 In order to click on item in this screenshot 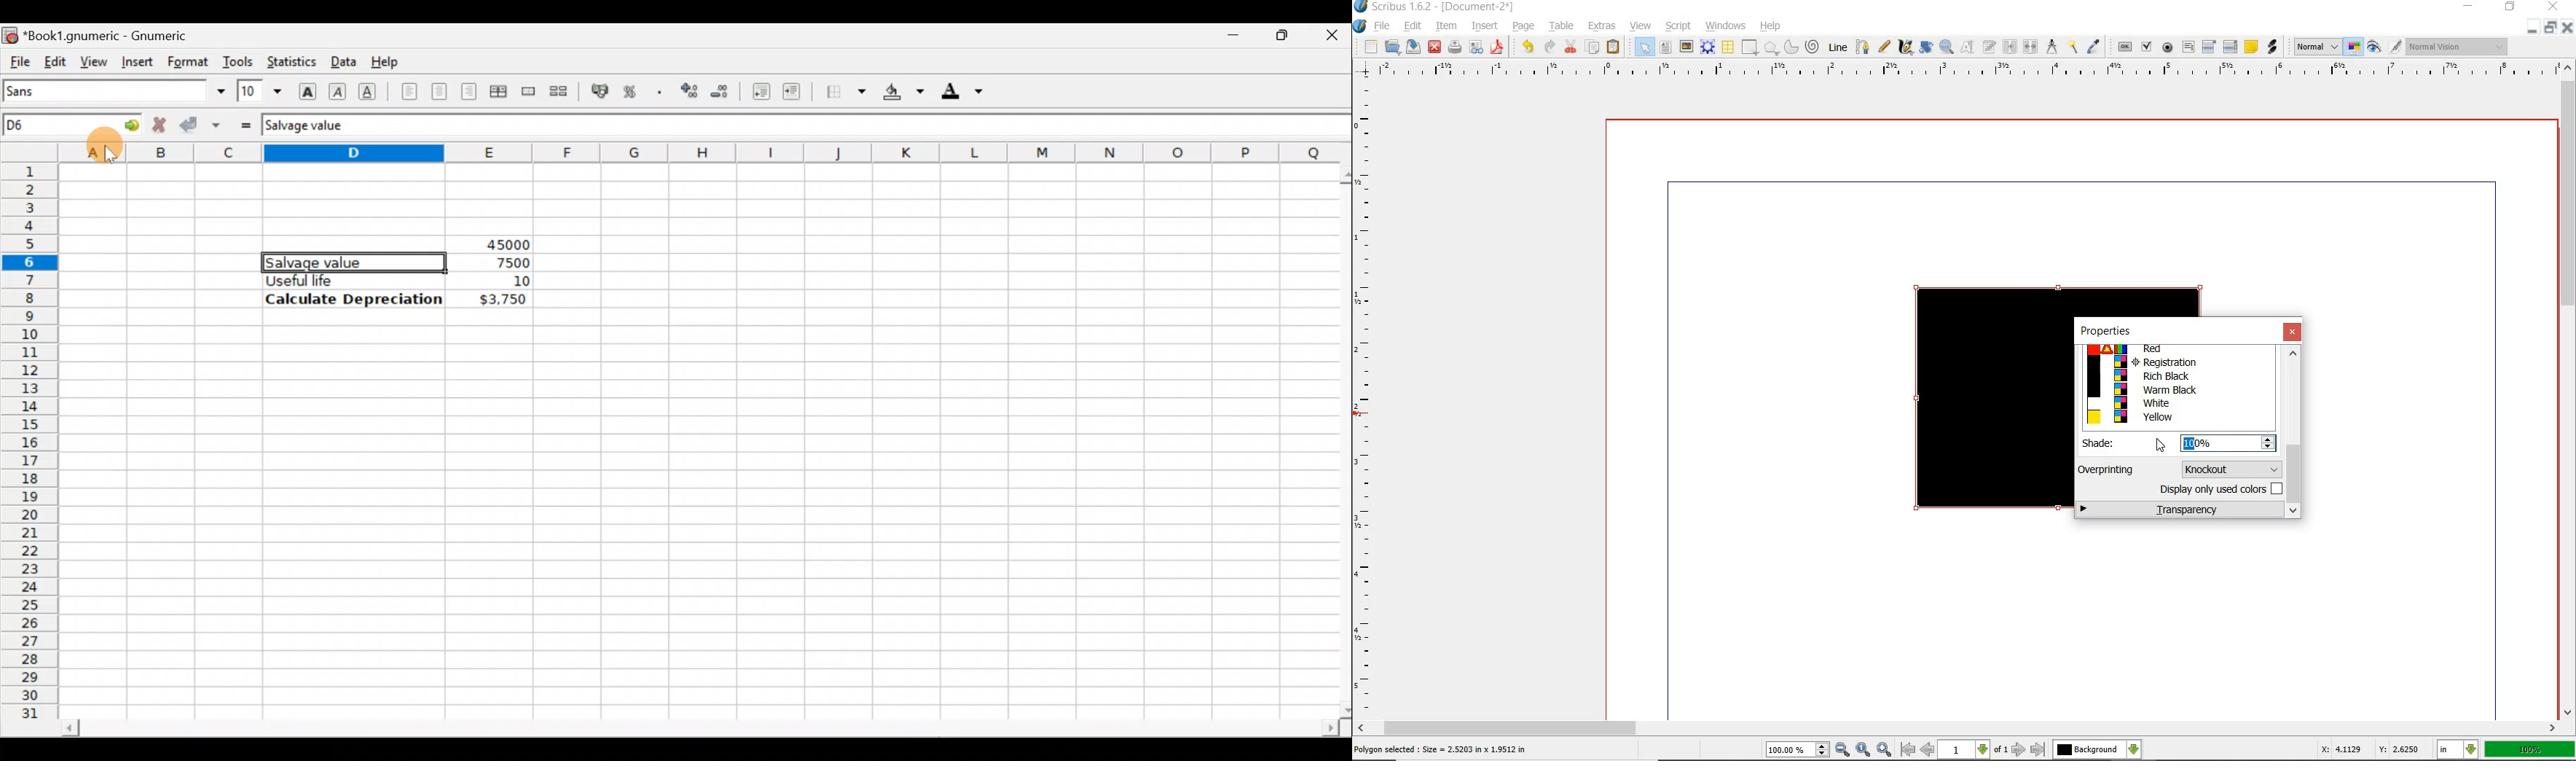, I will do `click(1448, 26)`.